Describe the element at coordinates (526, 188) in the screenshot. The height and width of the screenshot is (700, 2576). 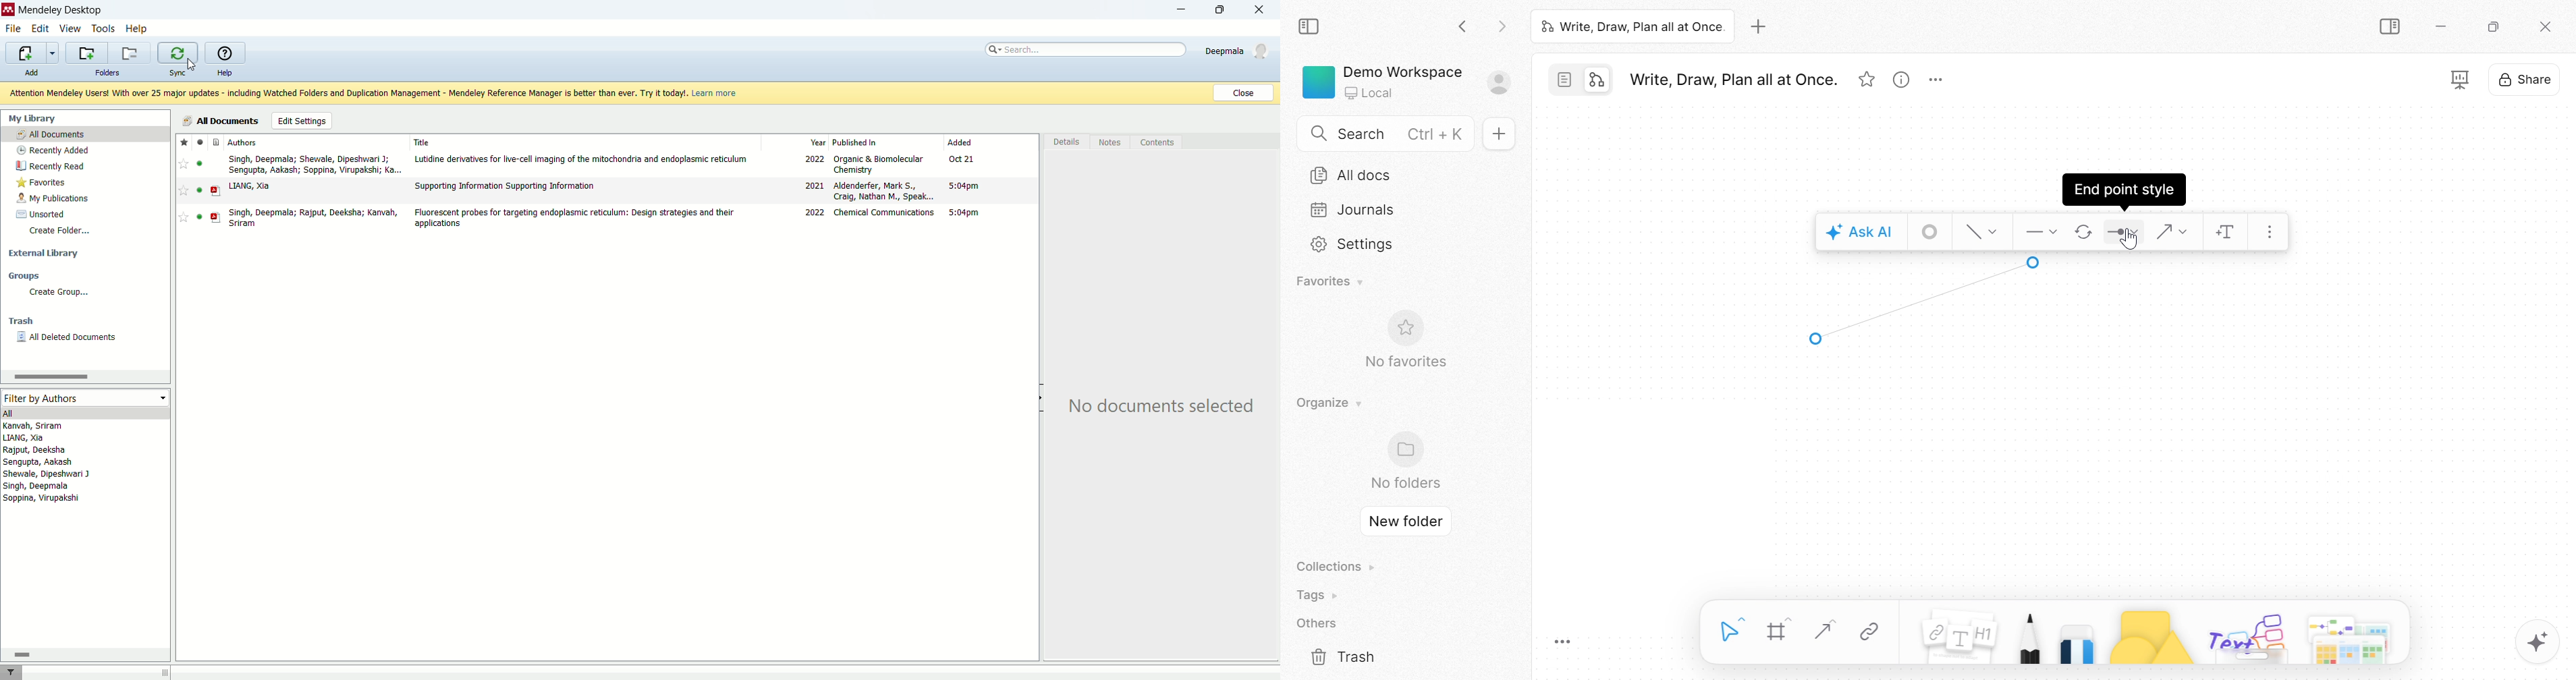
I see `‘Supporting Information Supporting Information` at that location.